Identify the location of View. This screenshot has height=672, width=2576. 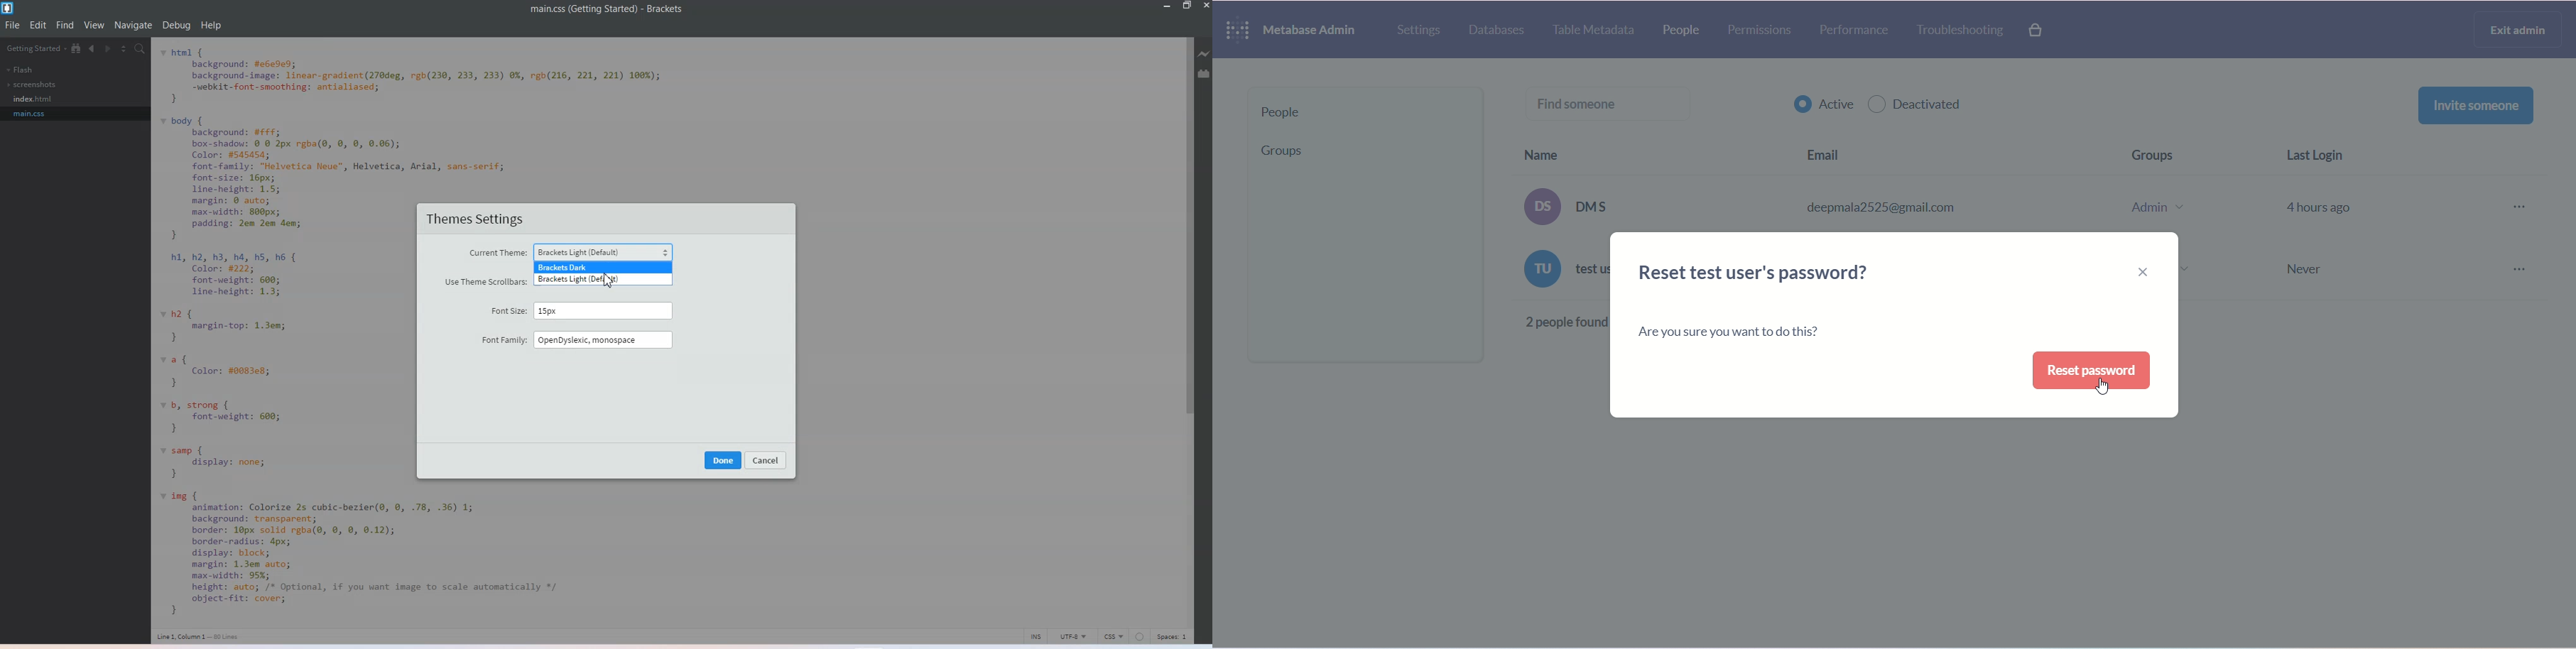
(95, 25).